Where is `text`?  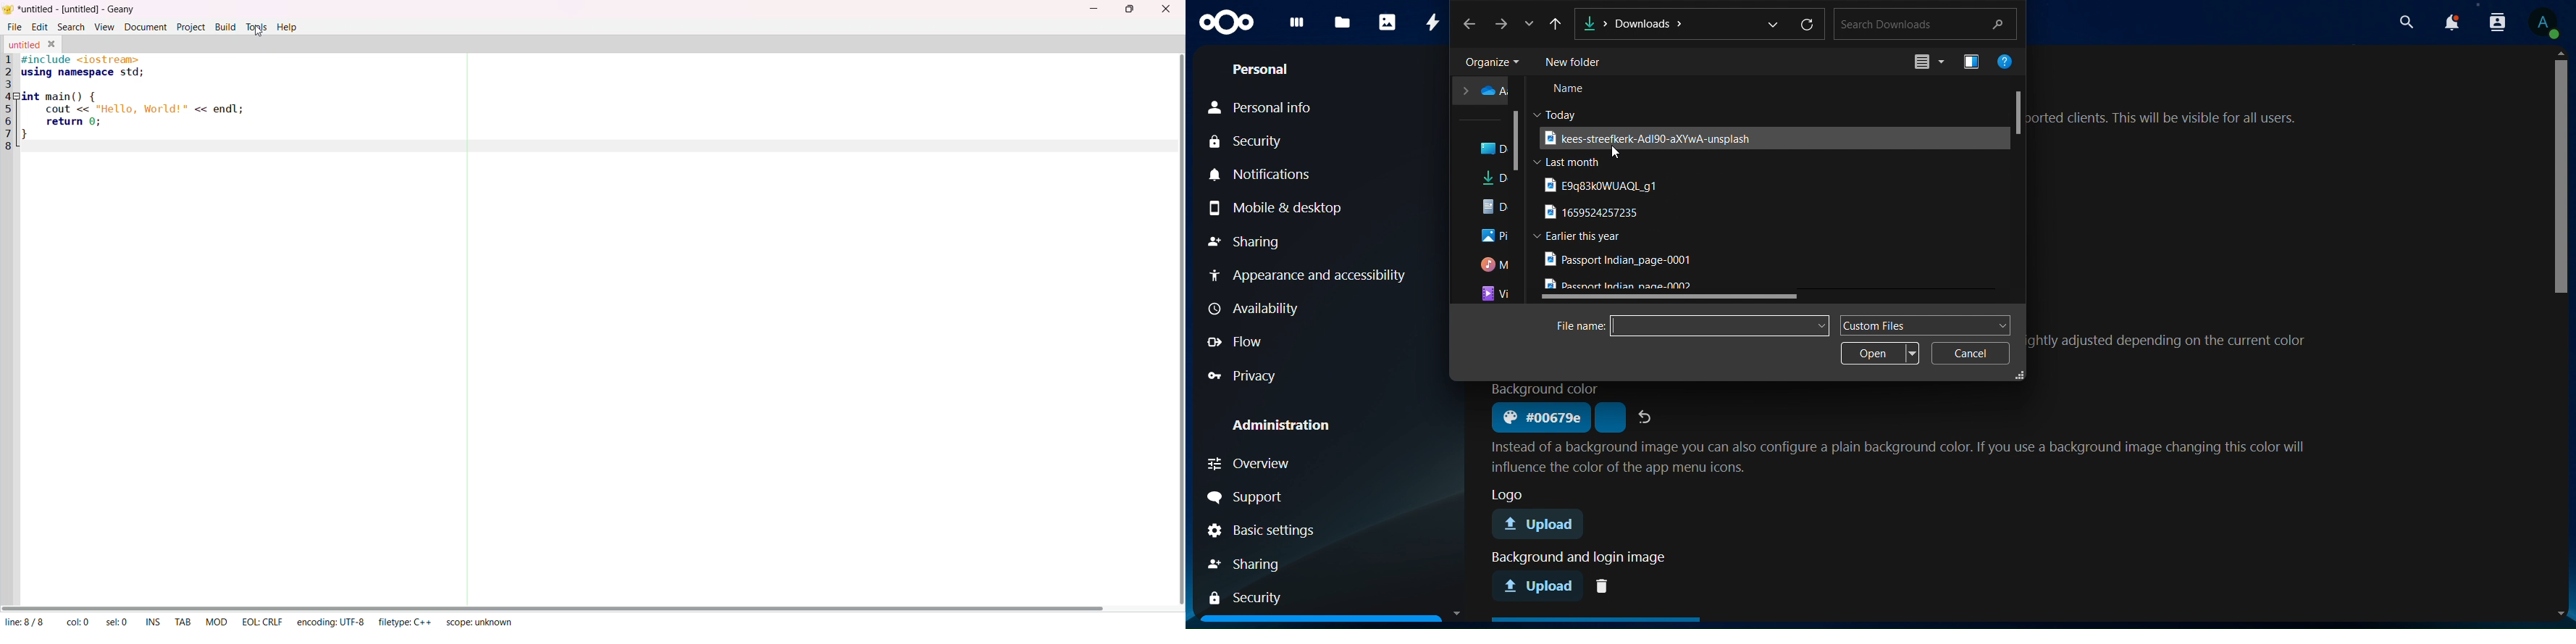
text is located at coordinates (2170, 343).